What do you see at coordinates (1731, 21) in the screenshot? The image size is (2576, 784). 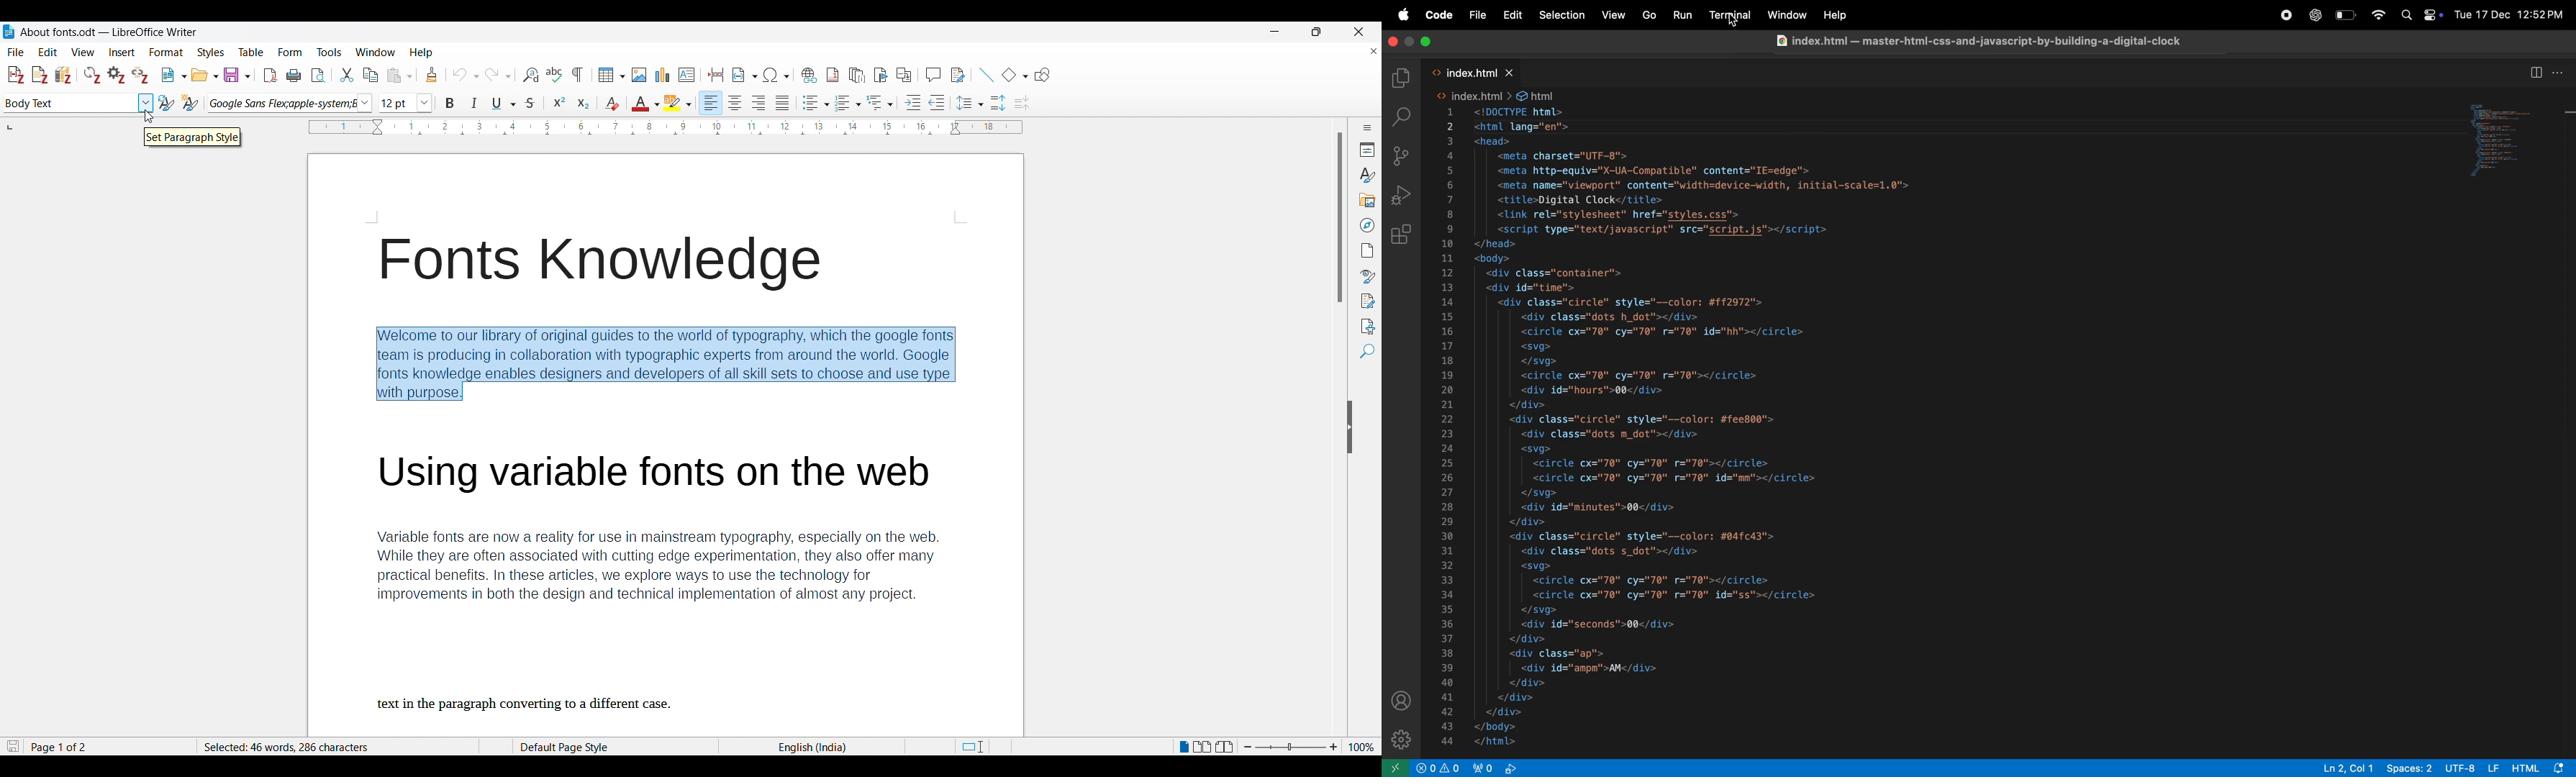 I see `cursor` at bounding box center [1731, 21].